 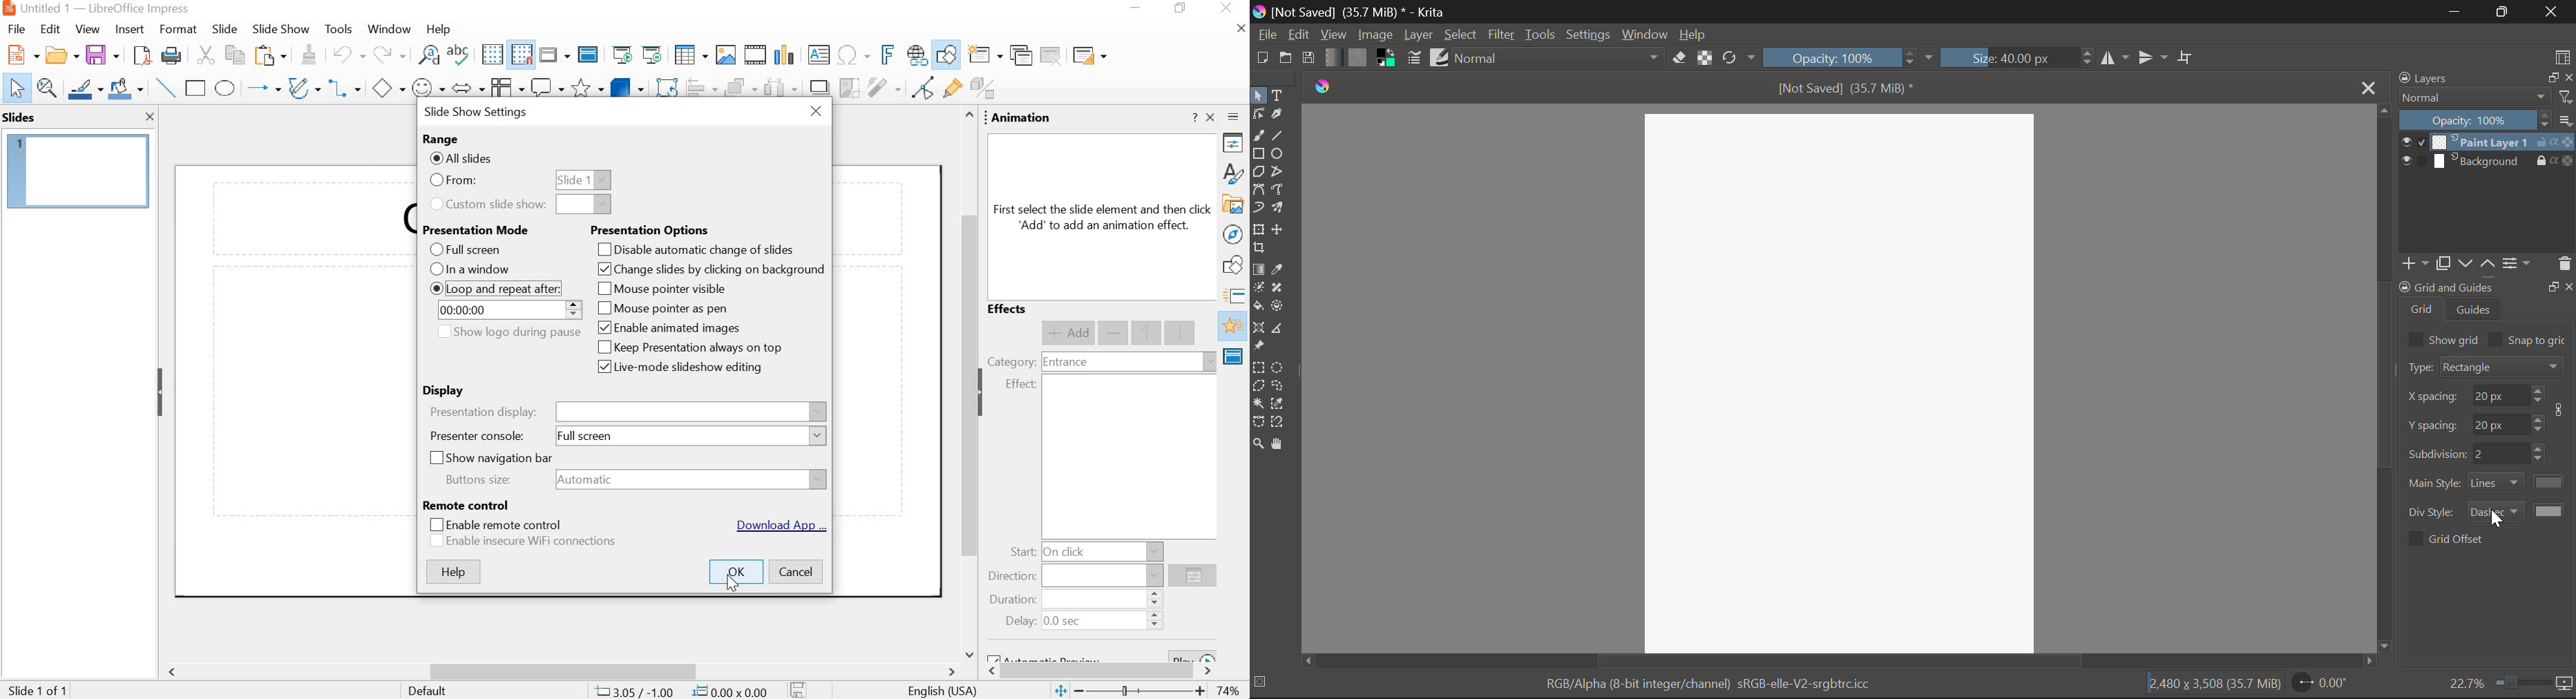 What do you see at coordinates (2562, 410) in the screenshot?
I see `icon` at bounding box center [2562, 410].